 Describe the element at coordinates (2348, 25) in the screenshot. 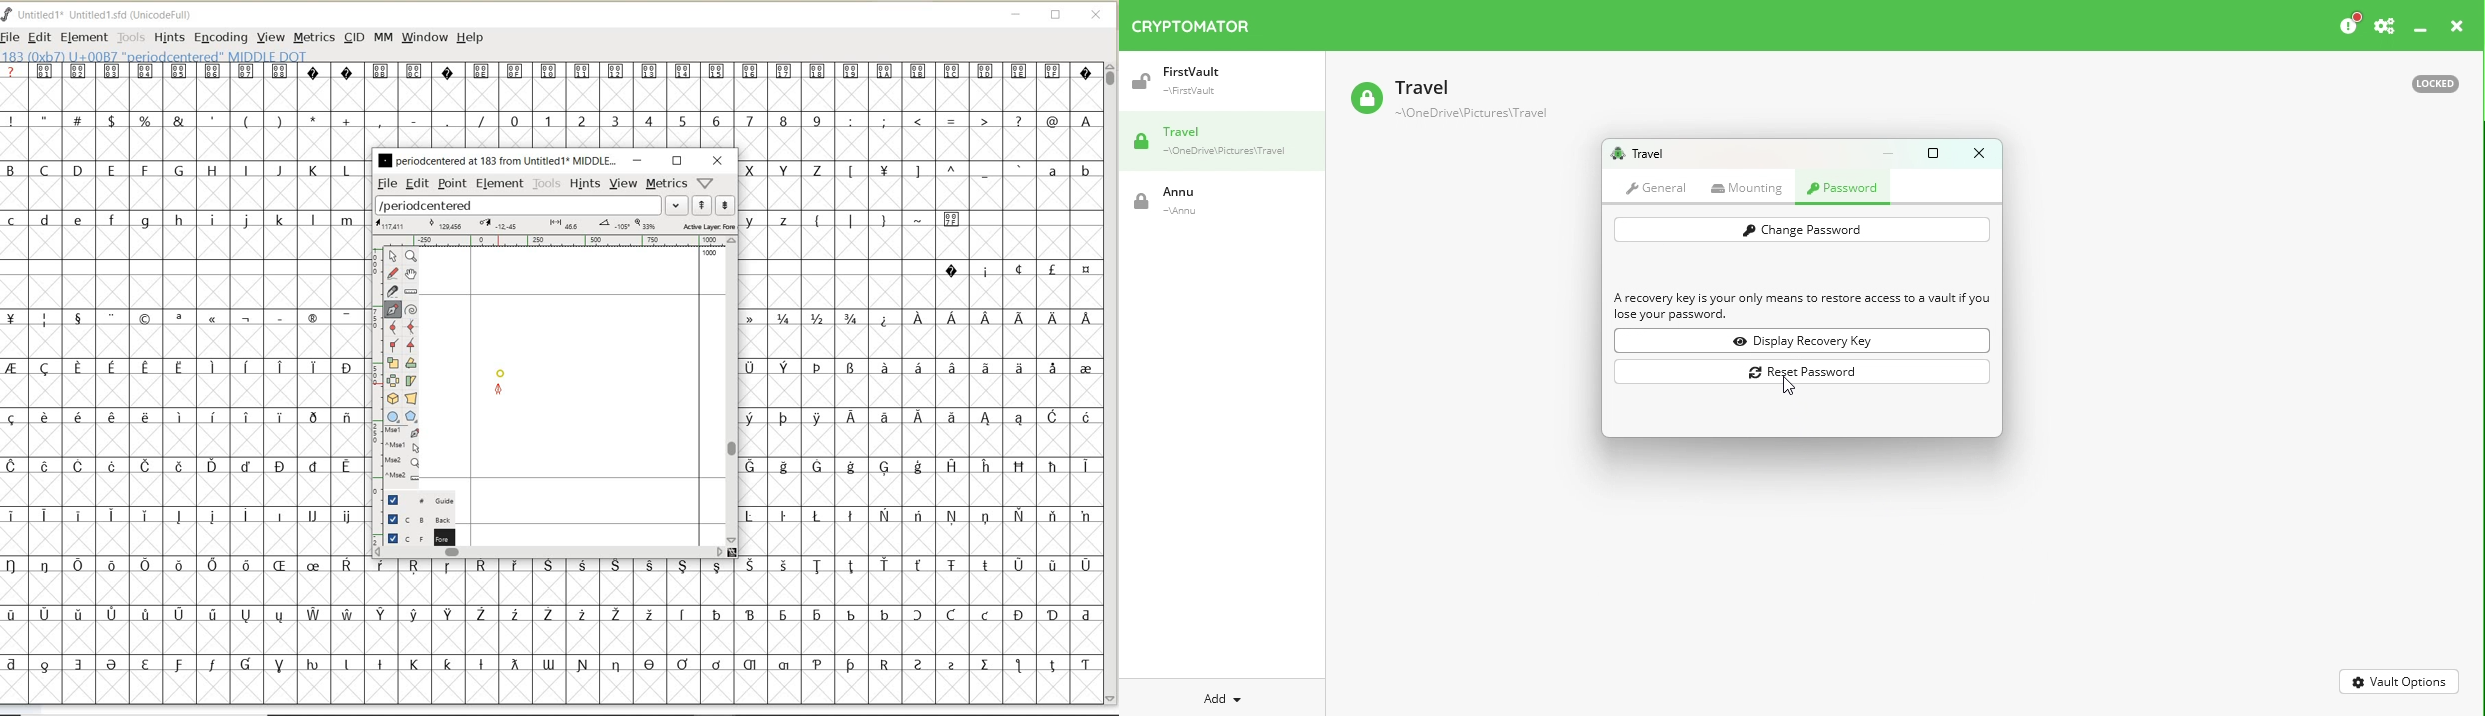

I see `Please consider donating` at that location.